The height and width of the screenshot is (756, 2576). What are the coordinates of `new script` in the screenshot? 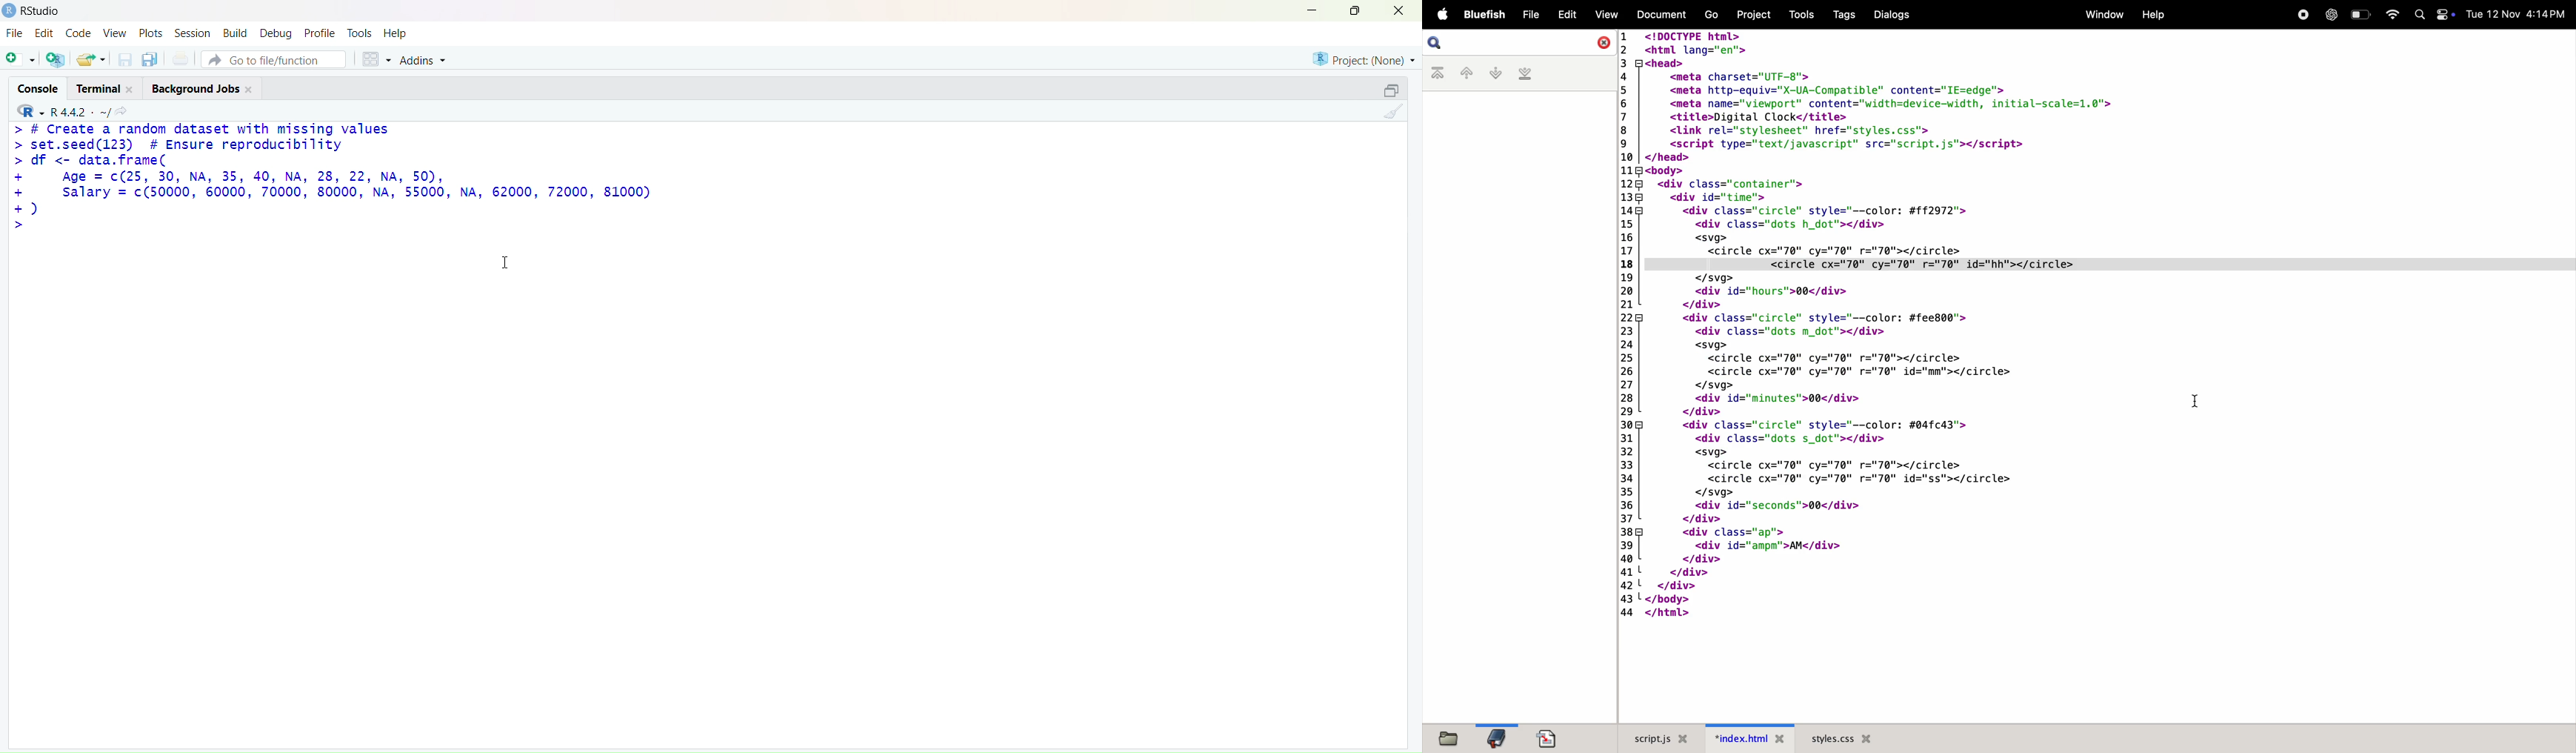 It's located at (19, 62).